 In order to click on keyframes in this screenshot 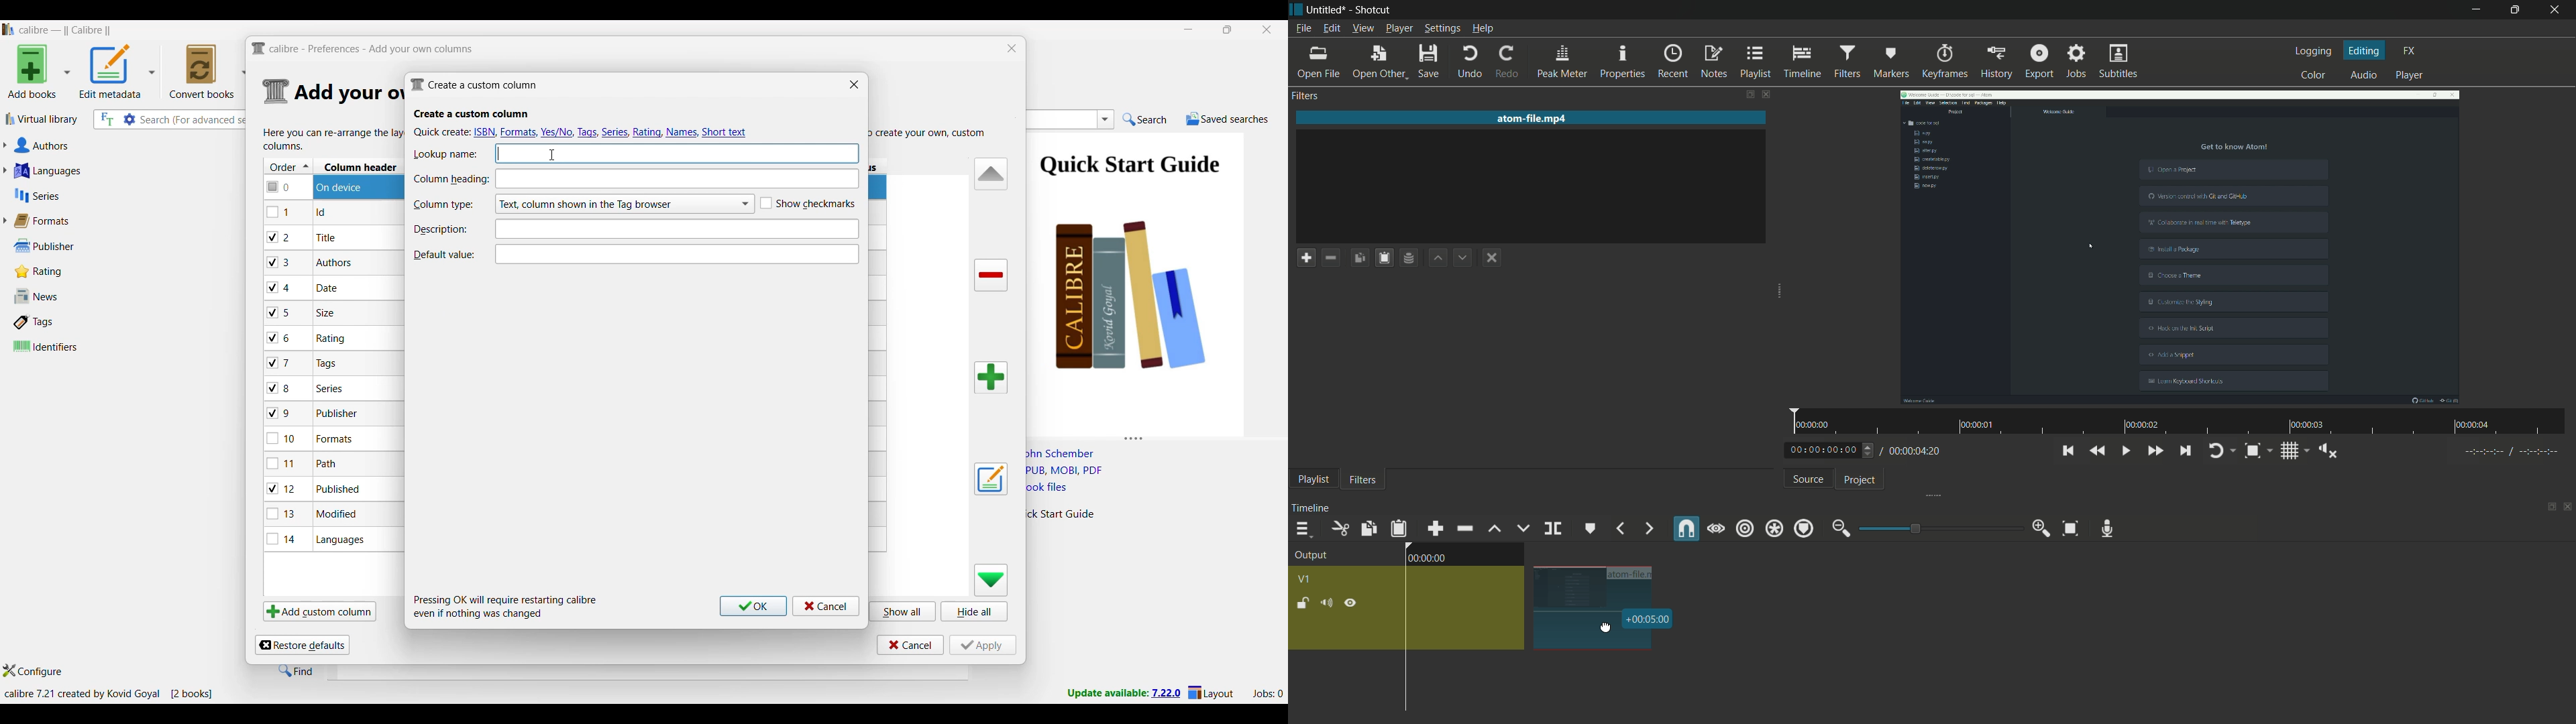, I will do `click(1944, 60)`.